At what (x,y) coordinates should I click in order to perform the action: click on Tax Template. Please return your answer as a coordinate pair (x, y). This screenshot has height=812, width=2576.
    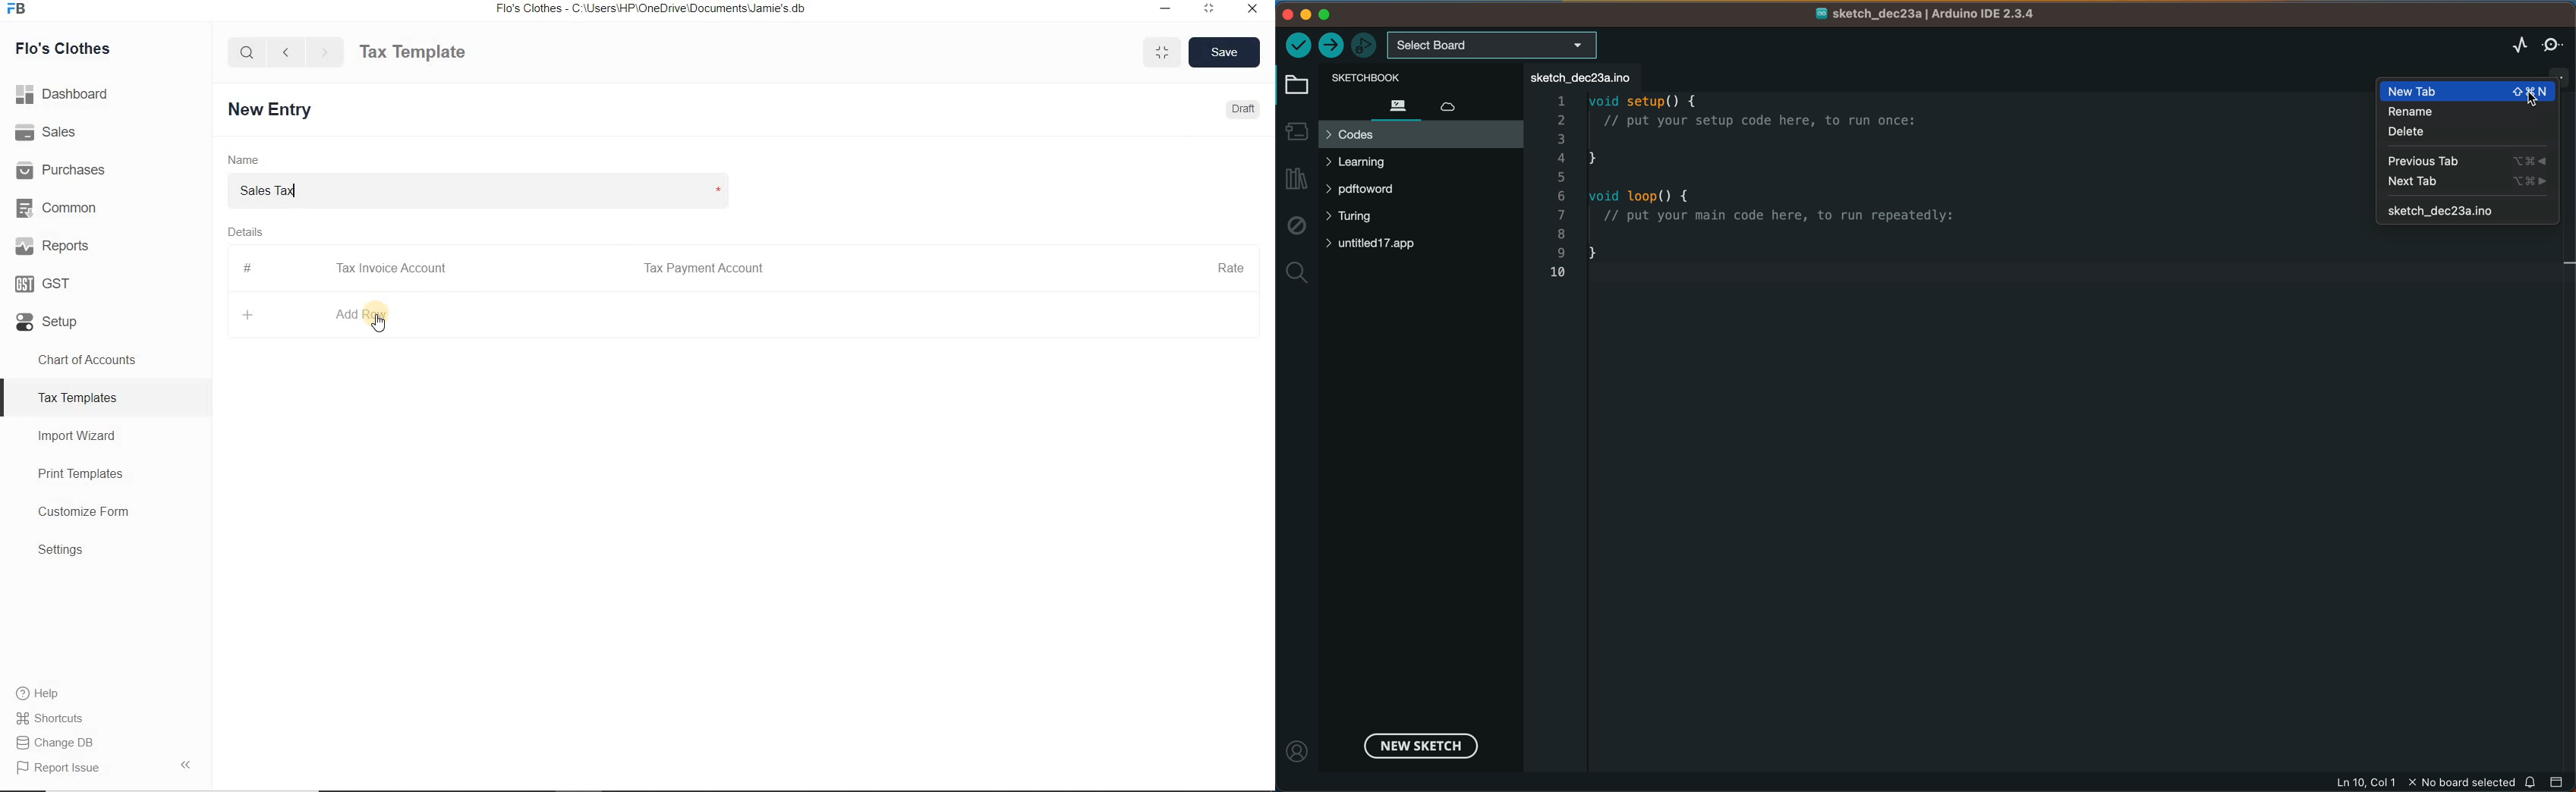
    Looking at the image, I should click on (412, 52).